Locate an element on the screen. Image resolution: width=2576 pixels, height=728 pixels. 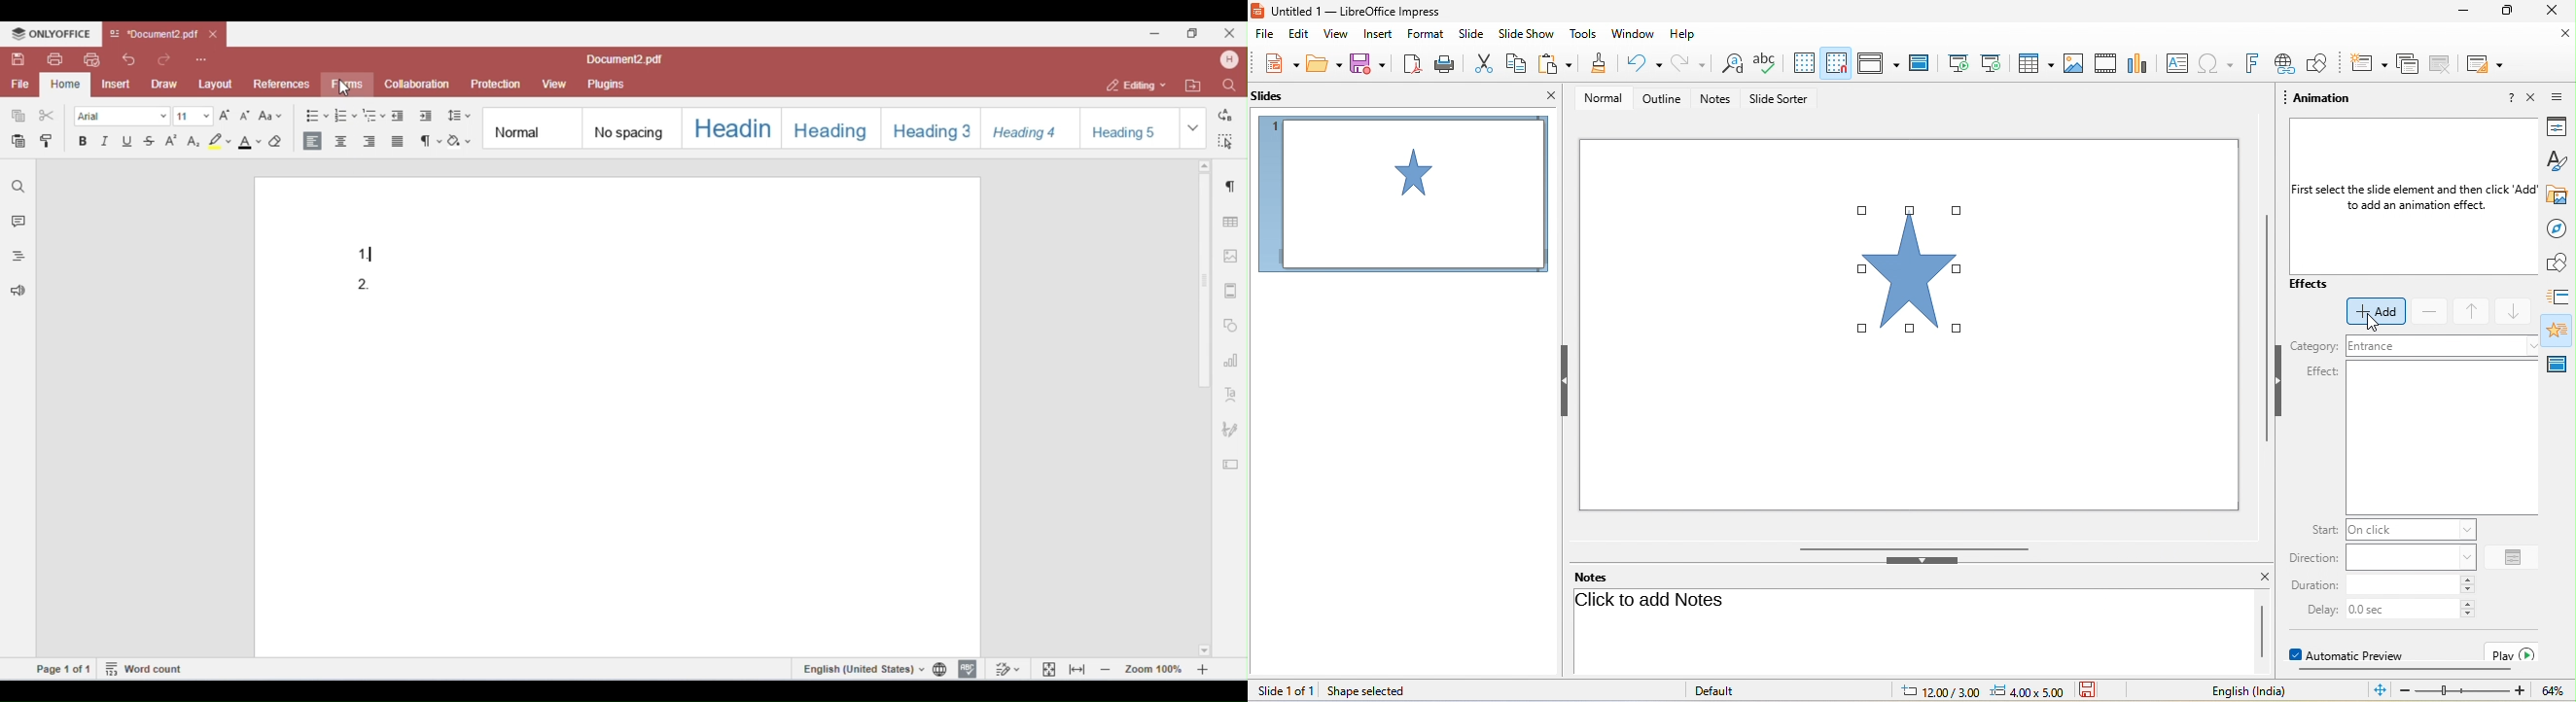
duplicate slide is located at coordinates (2440, 65).